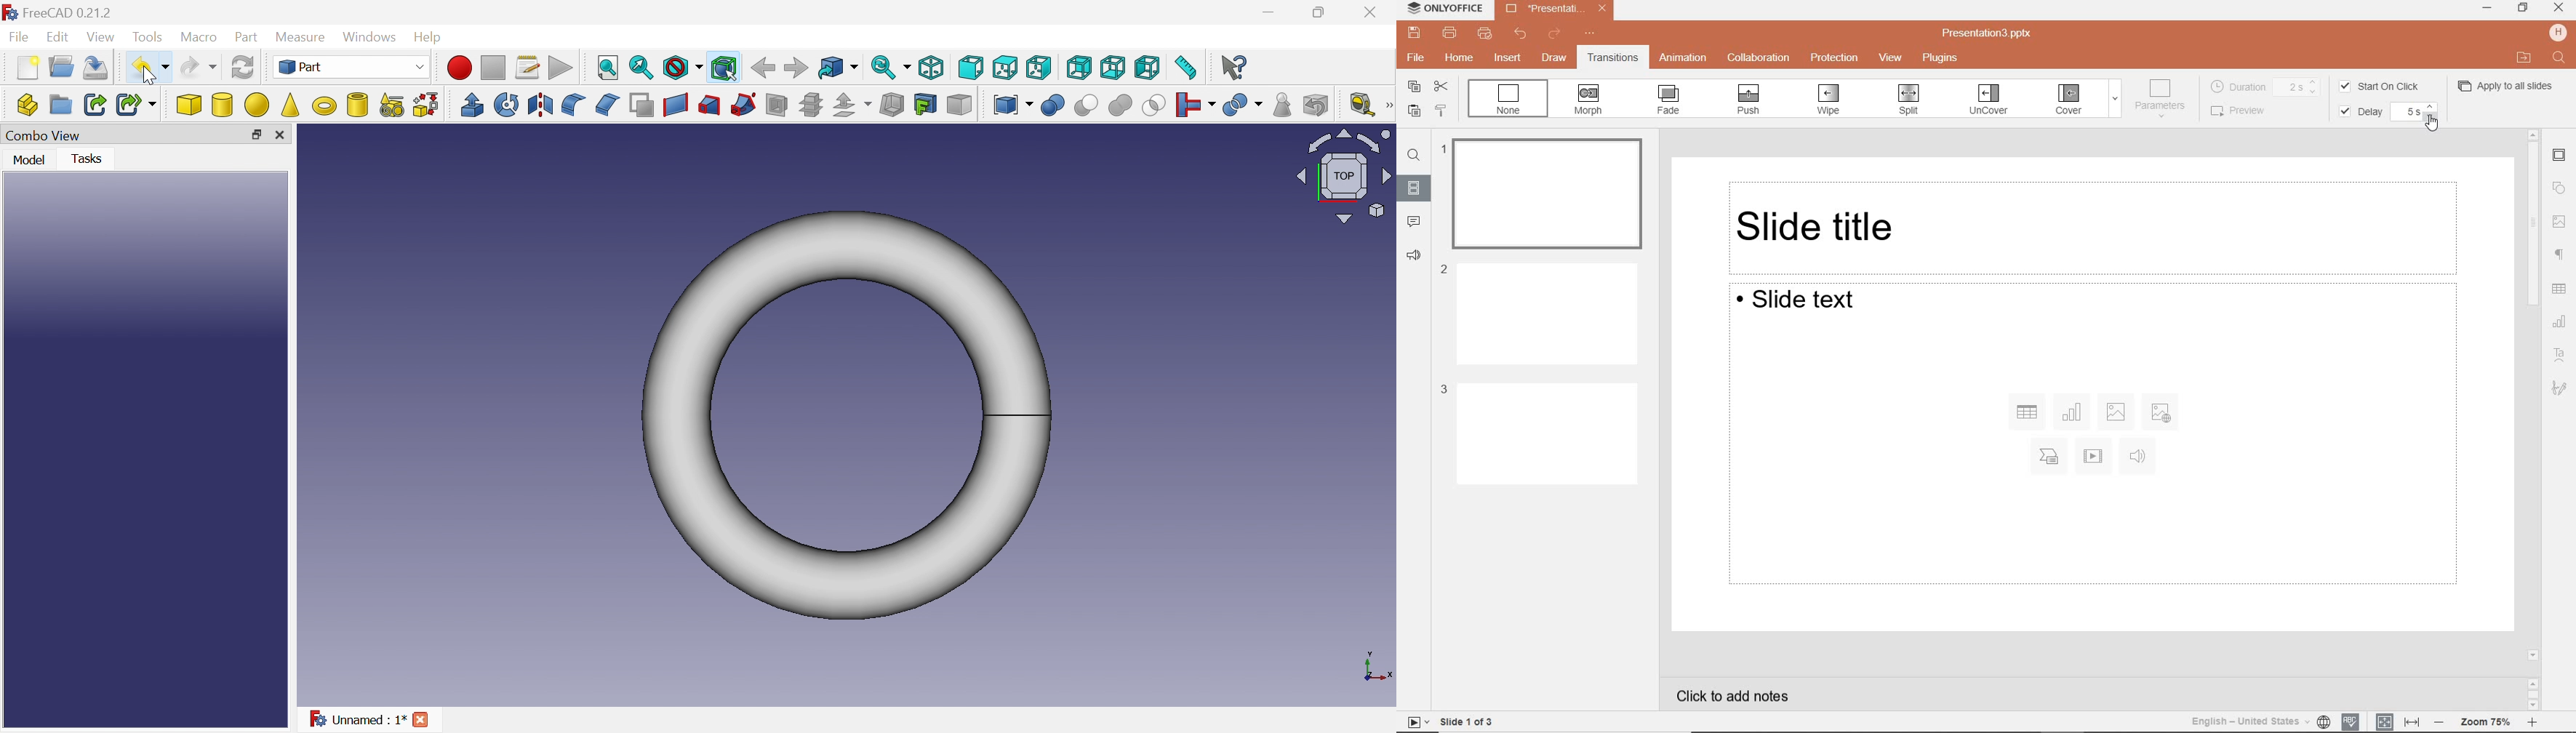 The image size is (2576, 756). What do you see at coordinates (1272, 10) in the screenshot?
I see `Minimize` at bounding box center [1272, 10].